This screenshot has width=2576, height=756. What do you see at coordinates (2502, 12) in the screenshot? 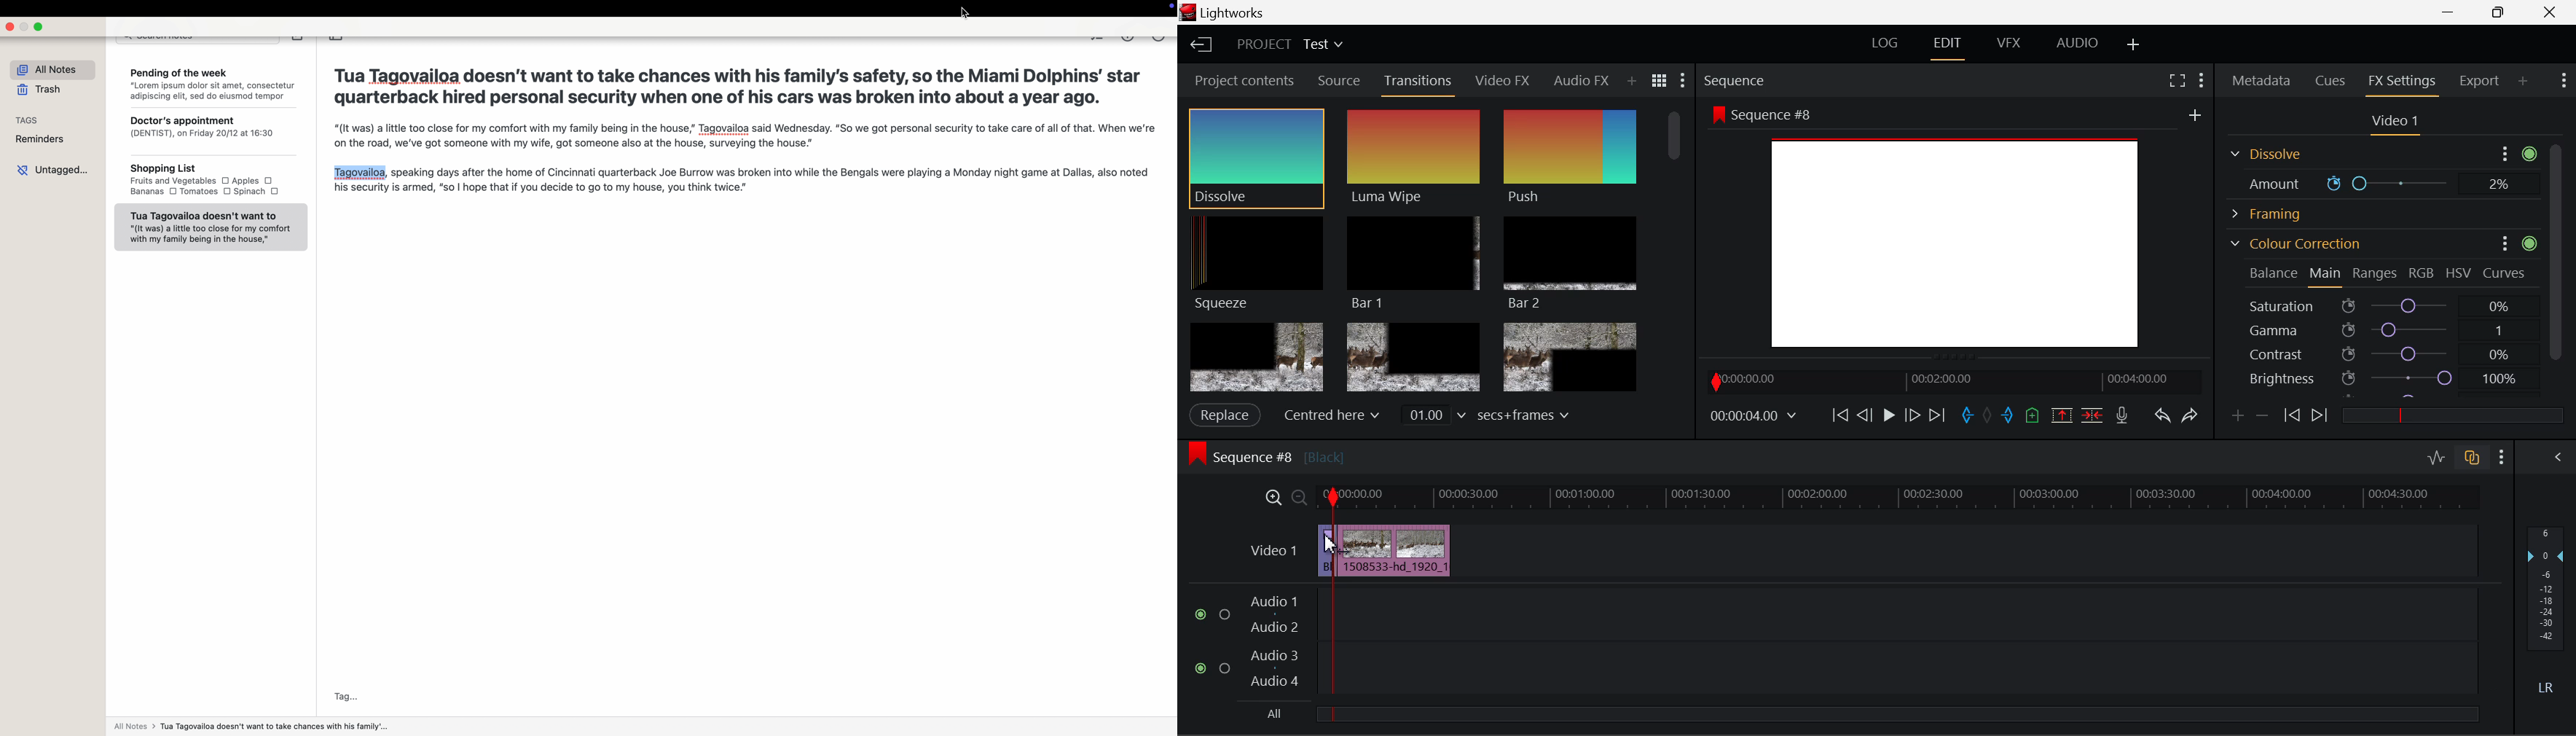
I see `Minimize` at bounding box center [2502, 12].